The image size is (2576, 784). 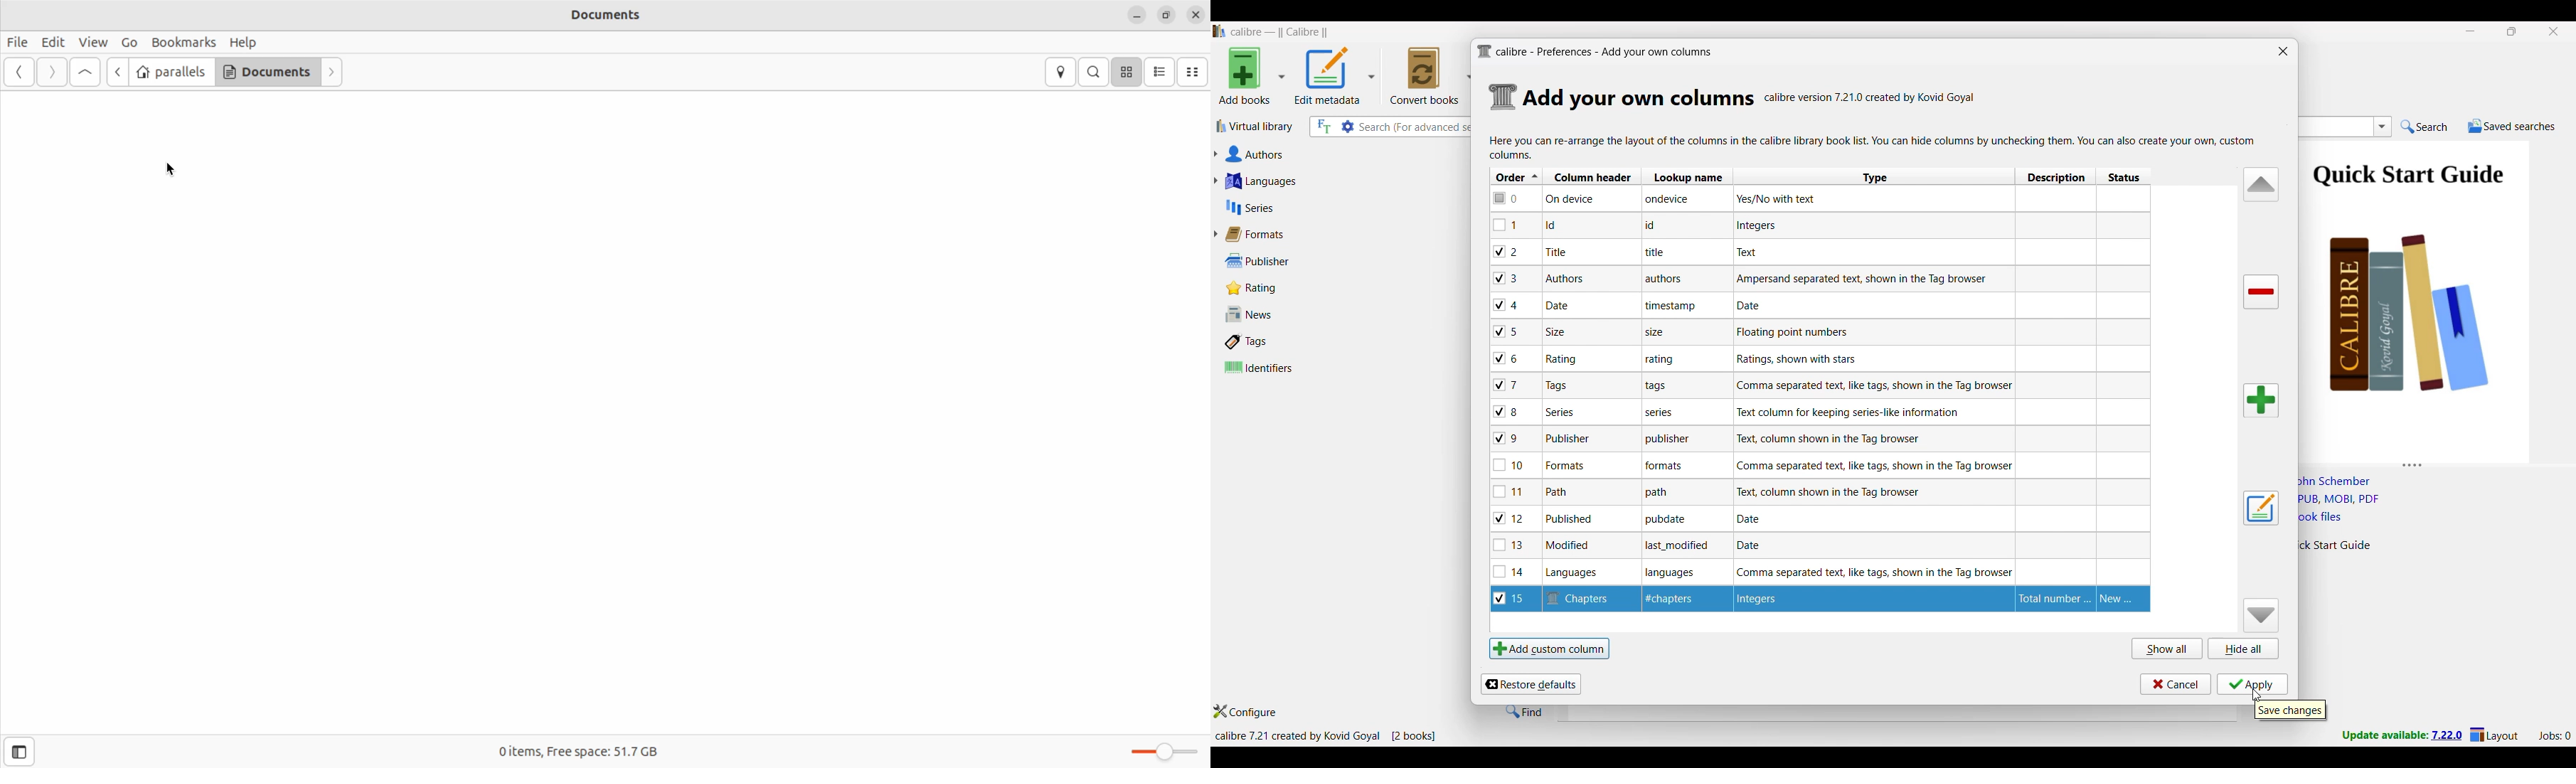 What do you see at coordinates (1755, 545) in the screenshot?
I see `Explanation` at bounding box center [1755, 545].